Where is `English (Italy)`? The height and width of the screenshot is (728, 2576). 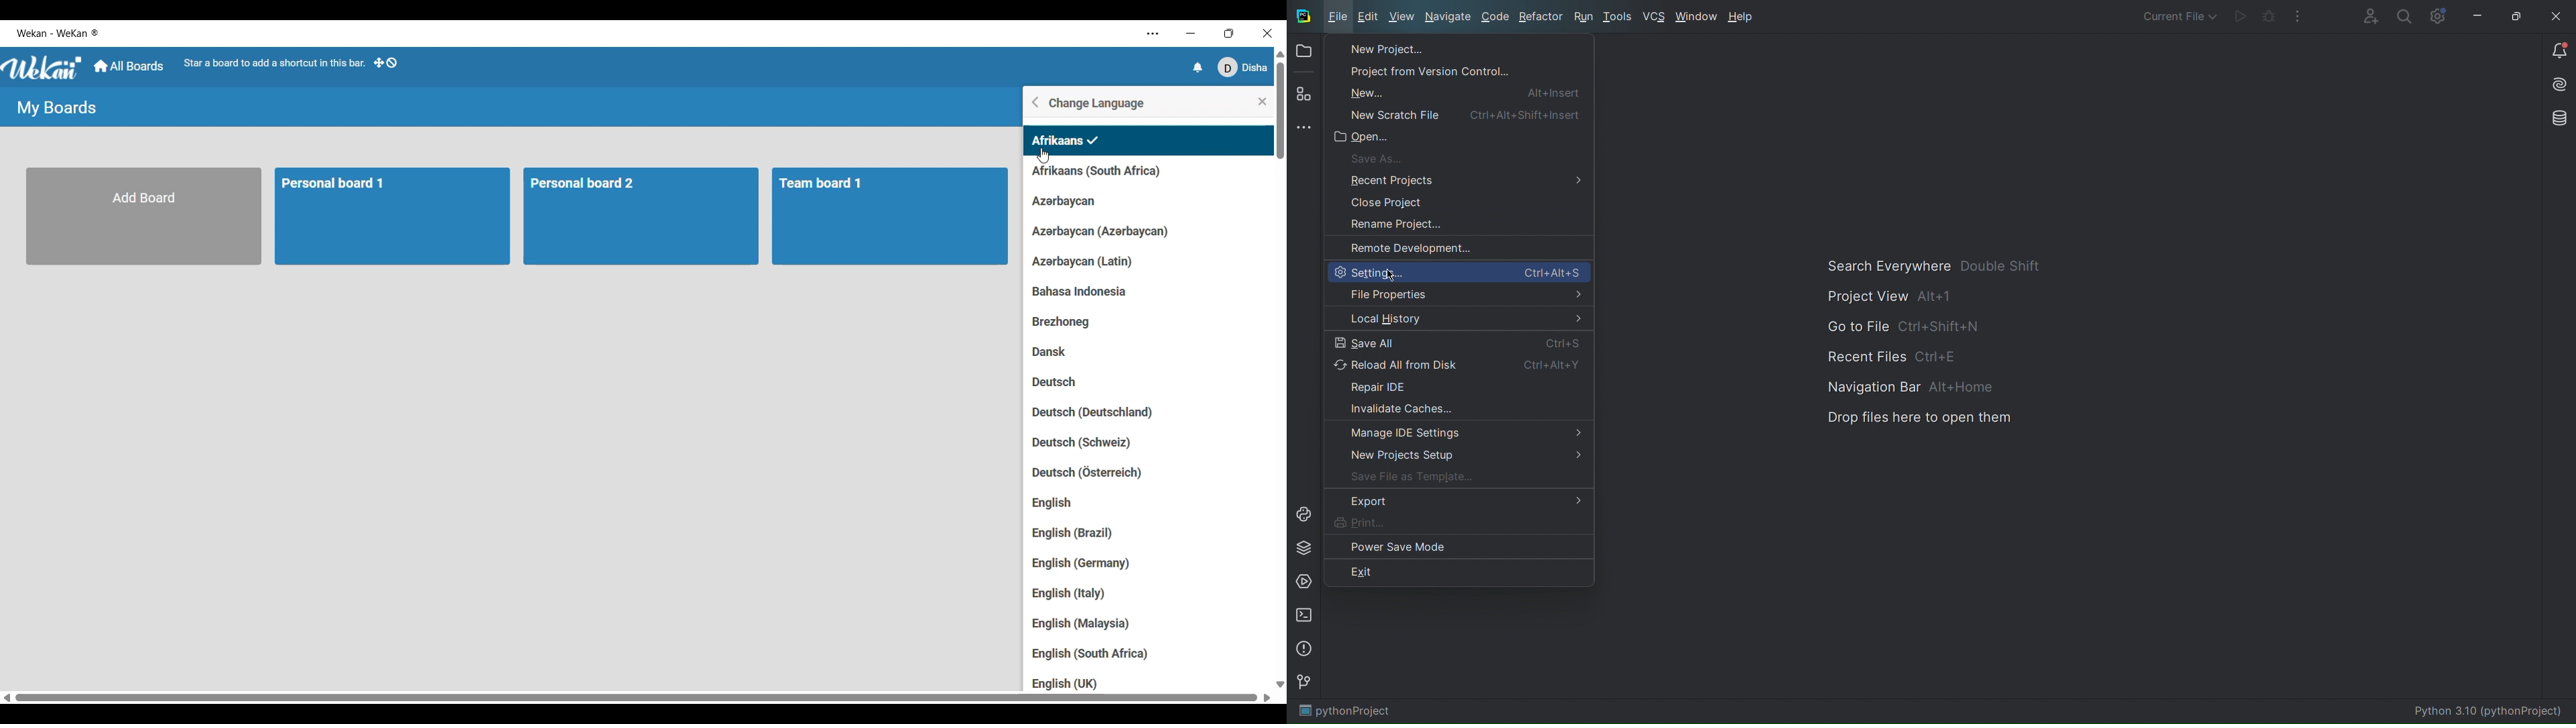
English (Italy) is located at coordinates (1068, 595).